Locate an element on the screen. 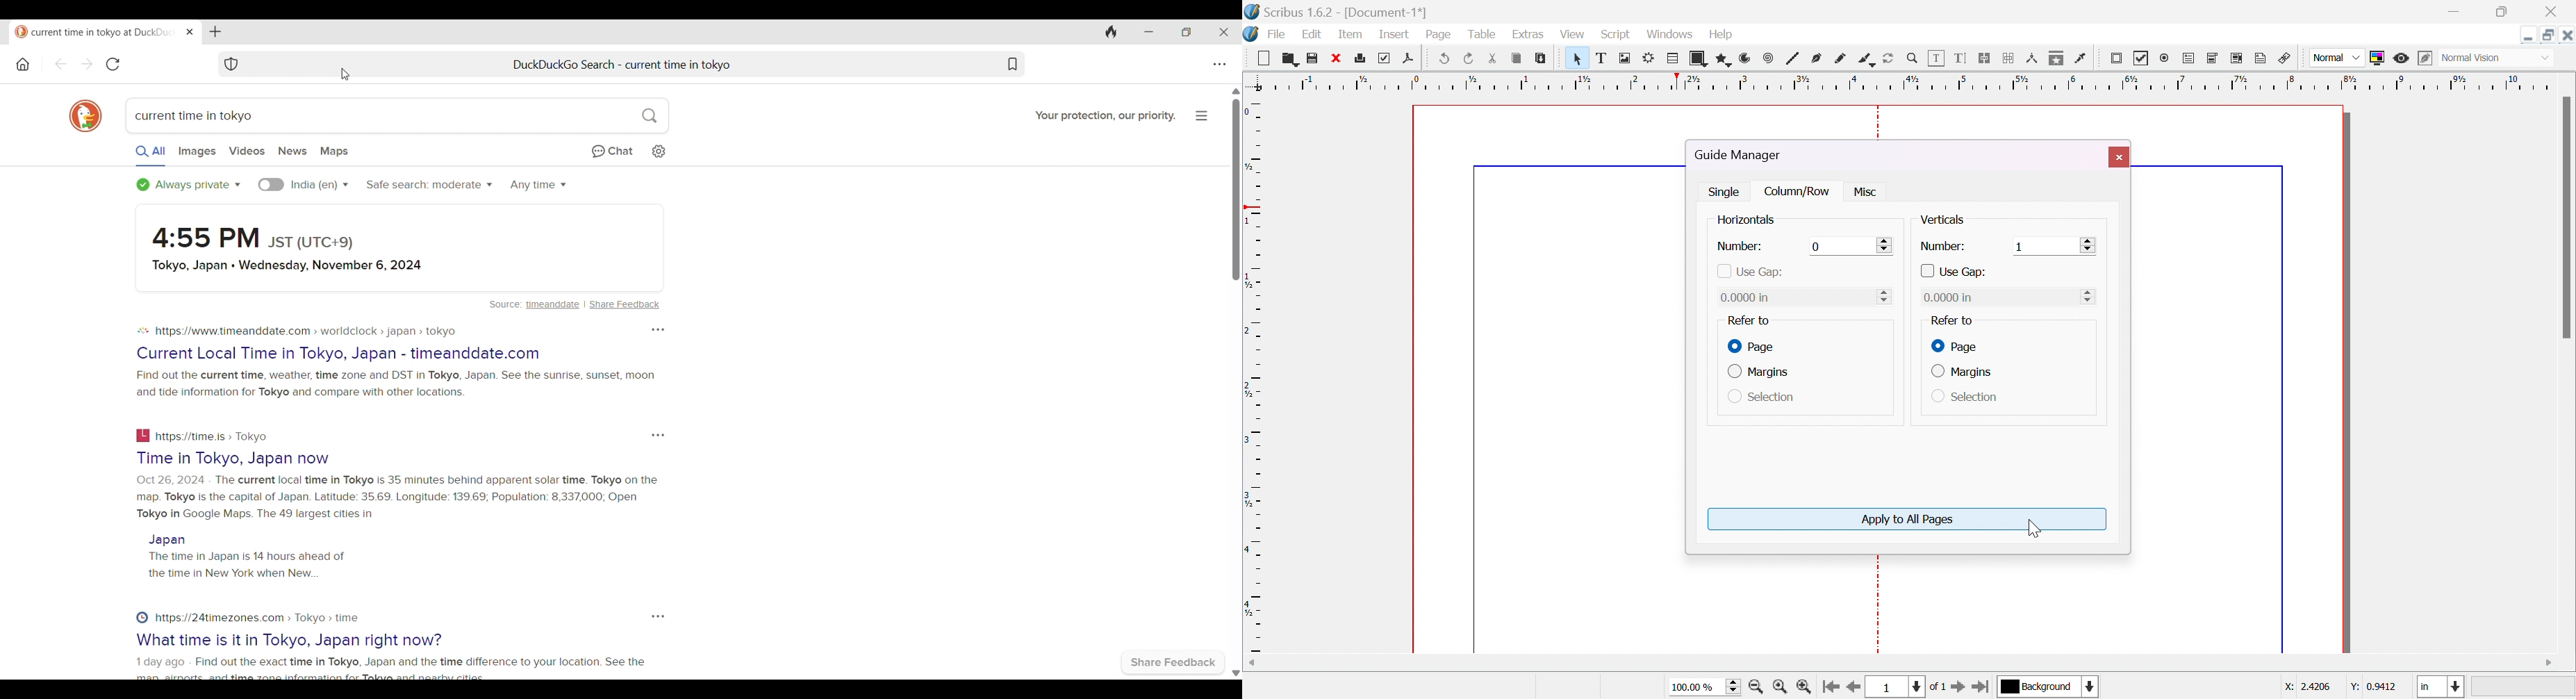  apply to all pages is located at coordinates (1908, 520).